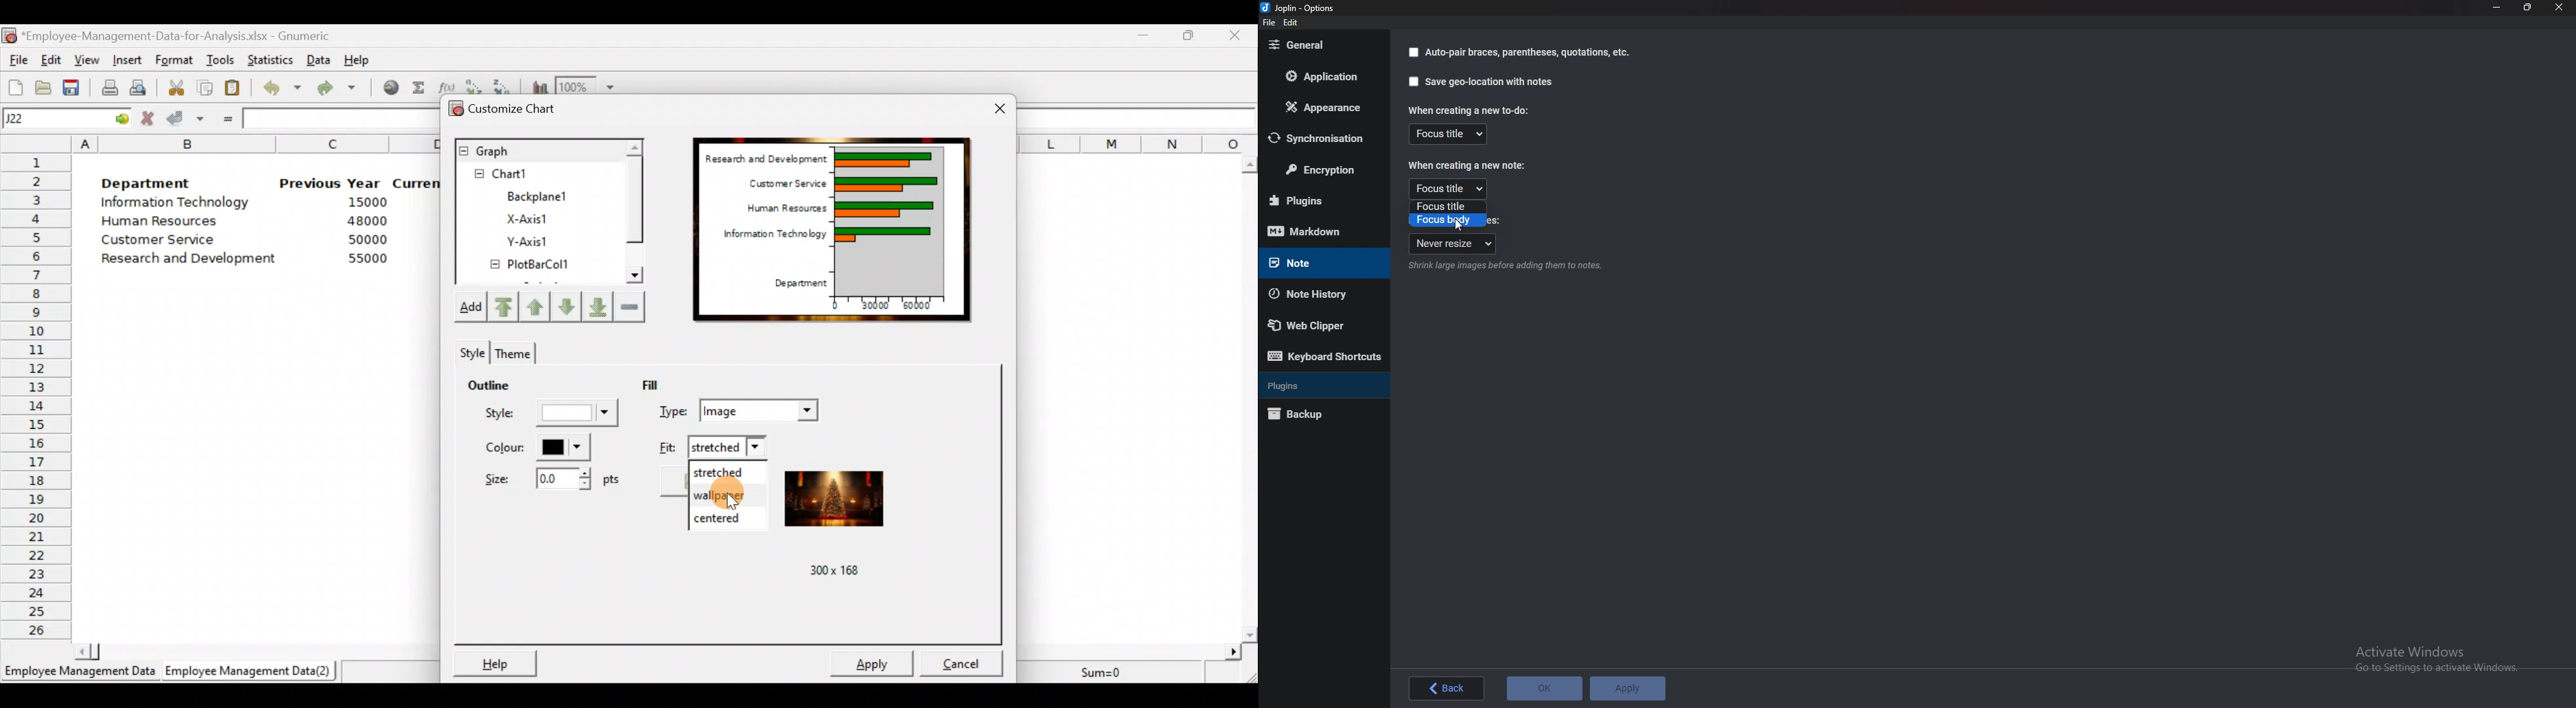  I want to click on Copy the selection, so click(209, 88).